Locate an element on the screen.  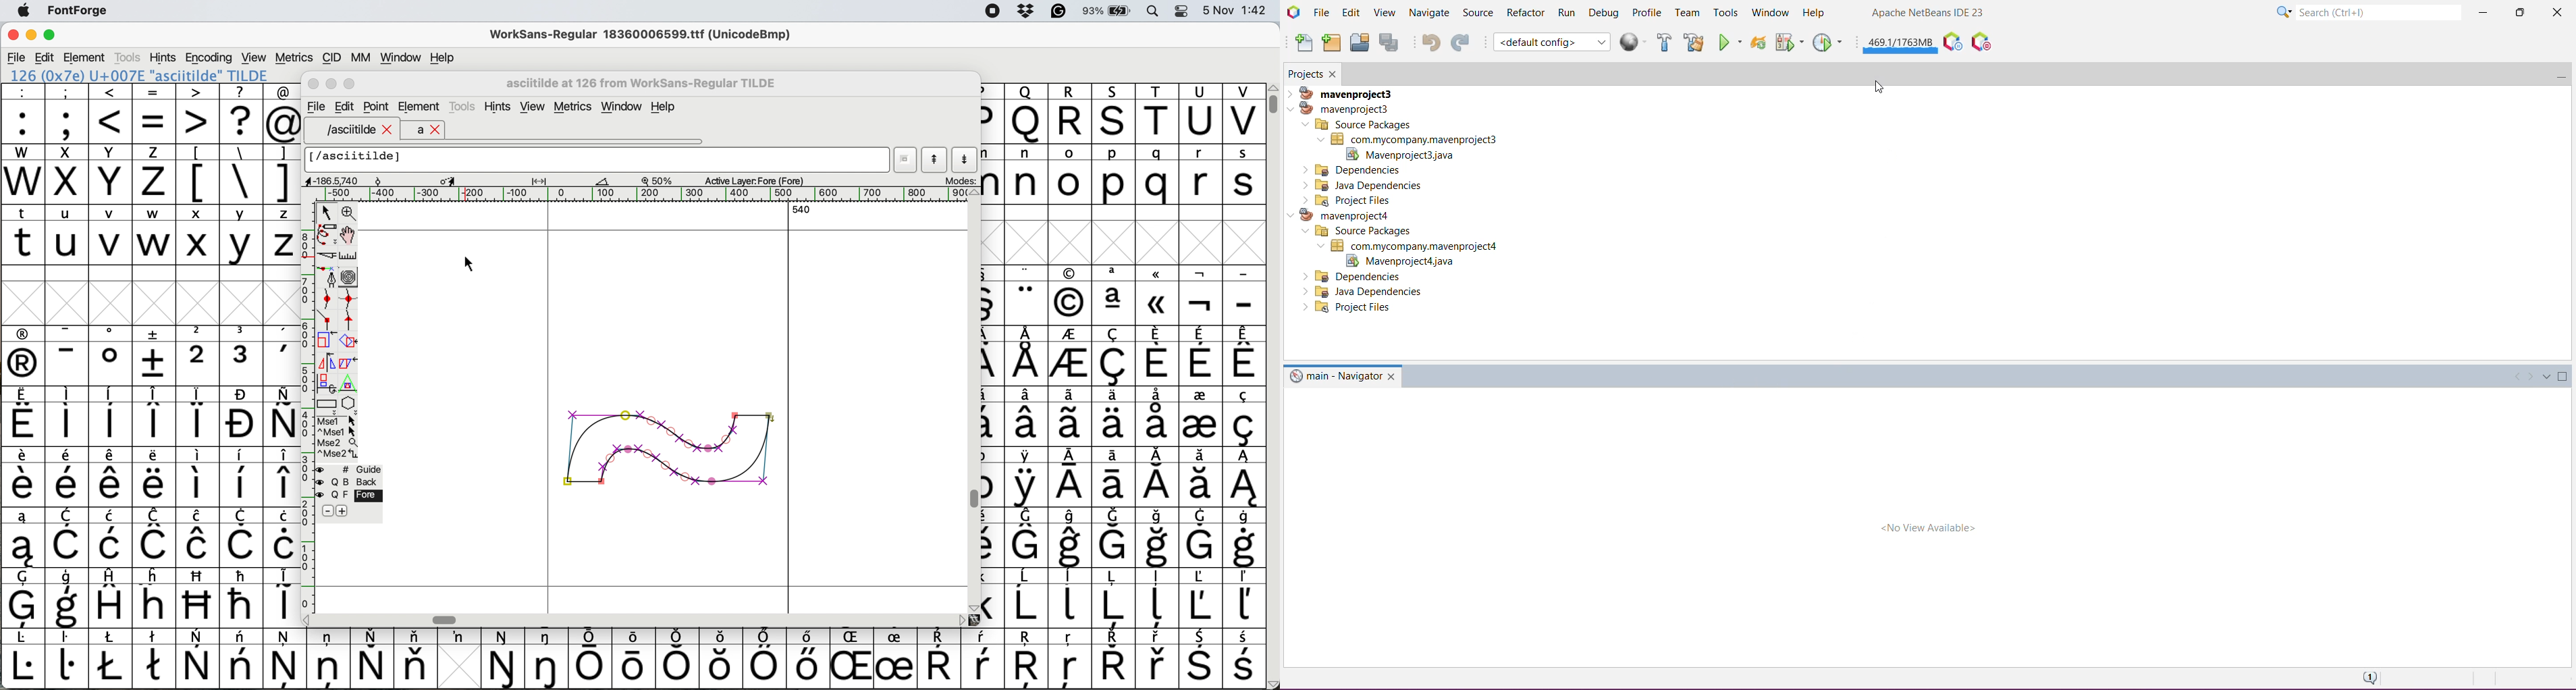
symbol is located at coordinates (241, 597).